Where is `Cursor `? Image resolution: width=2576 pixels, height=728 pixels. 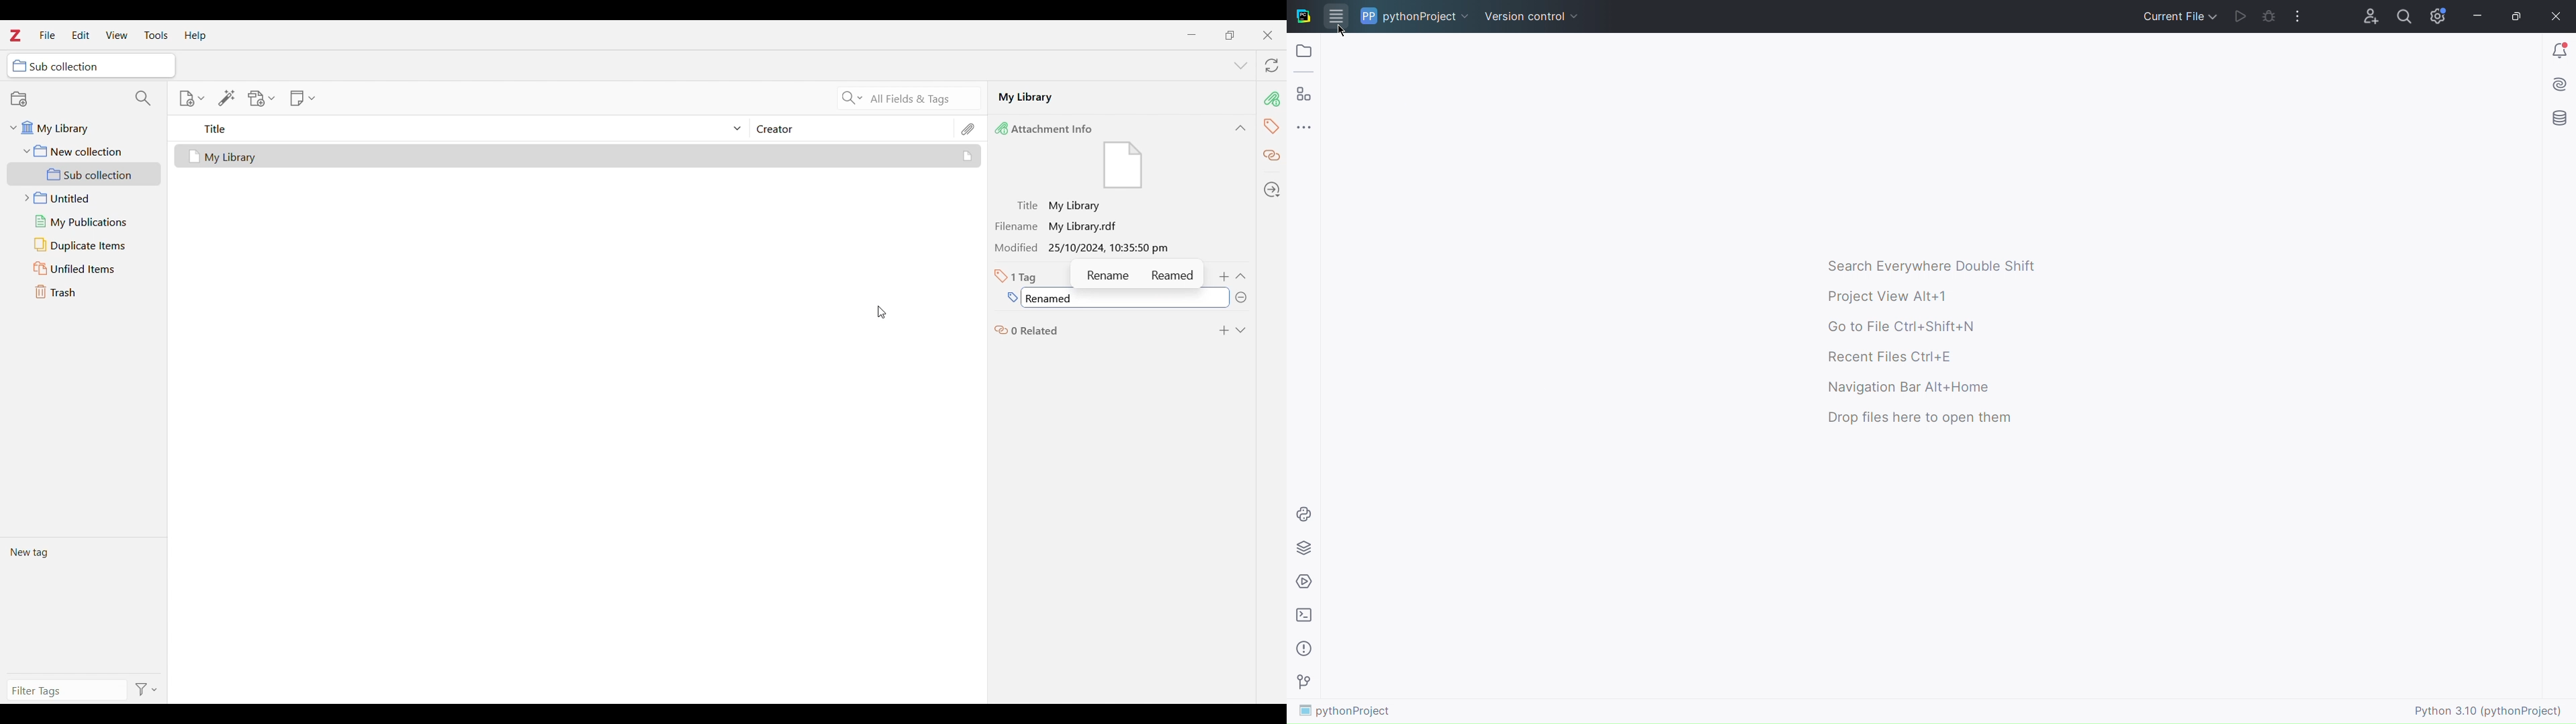
Cursor  is located at coordinates (1344, 32).